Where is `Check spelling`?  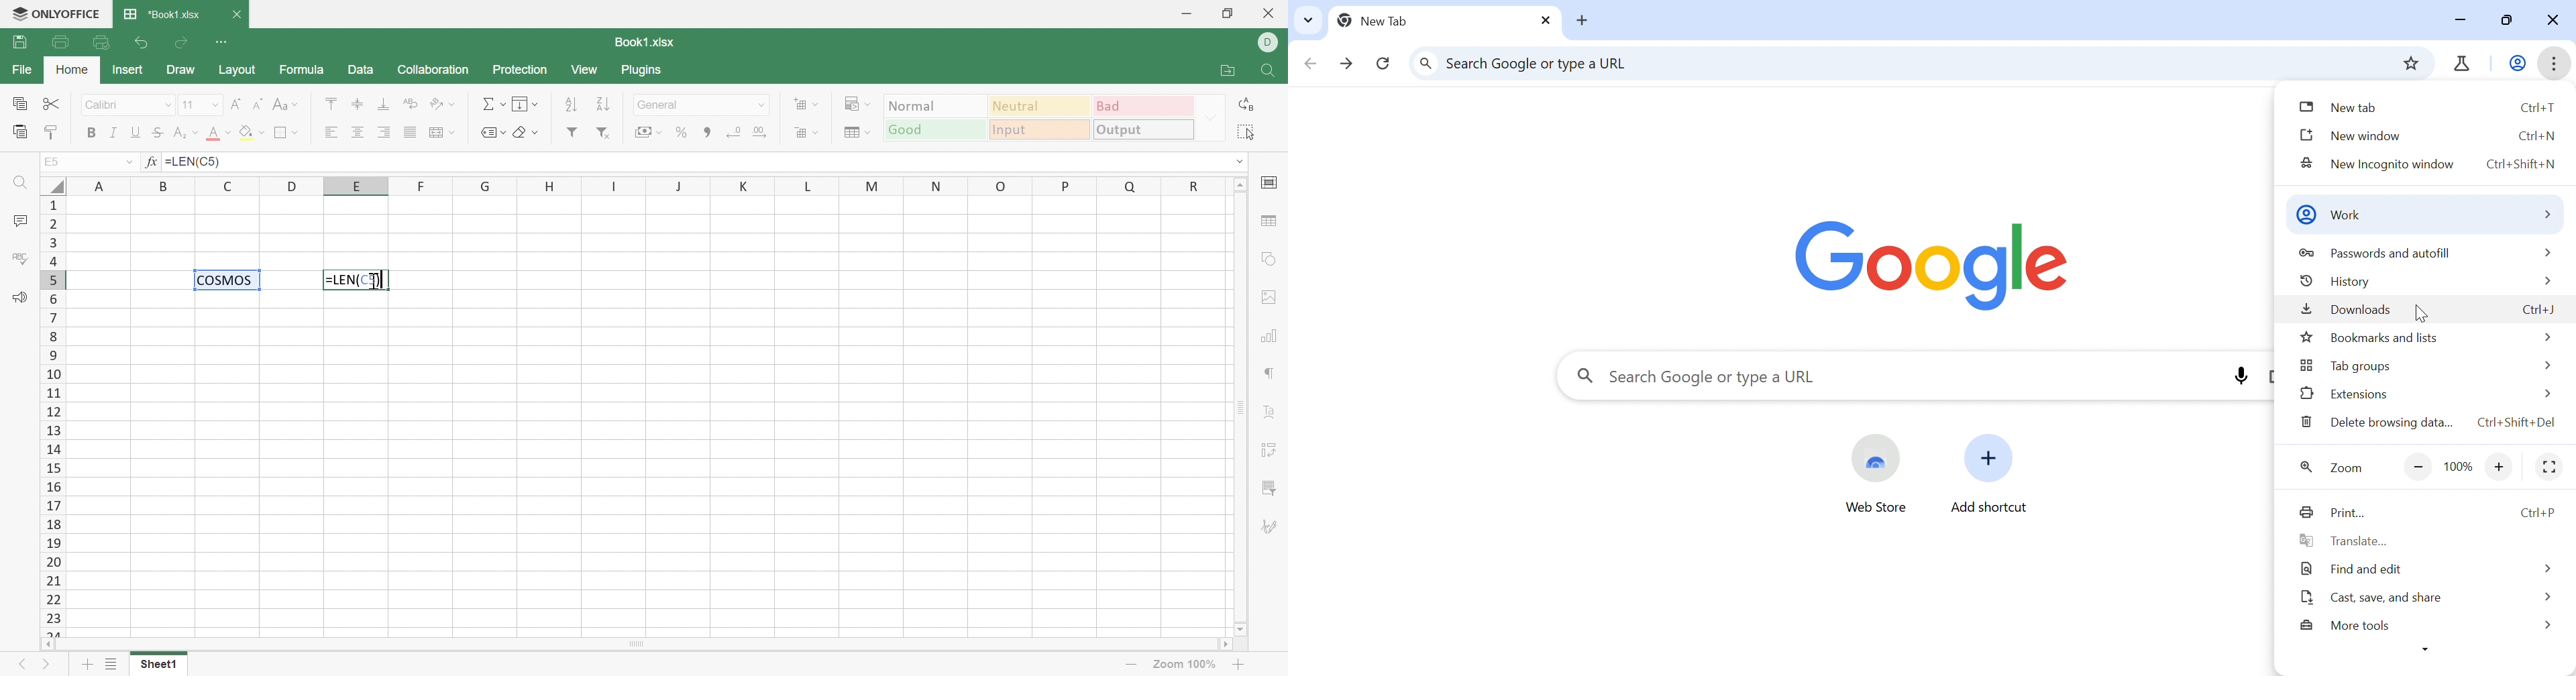
Check spelling is located at coordinates (17, 257).